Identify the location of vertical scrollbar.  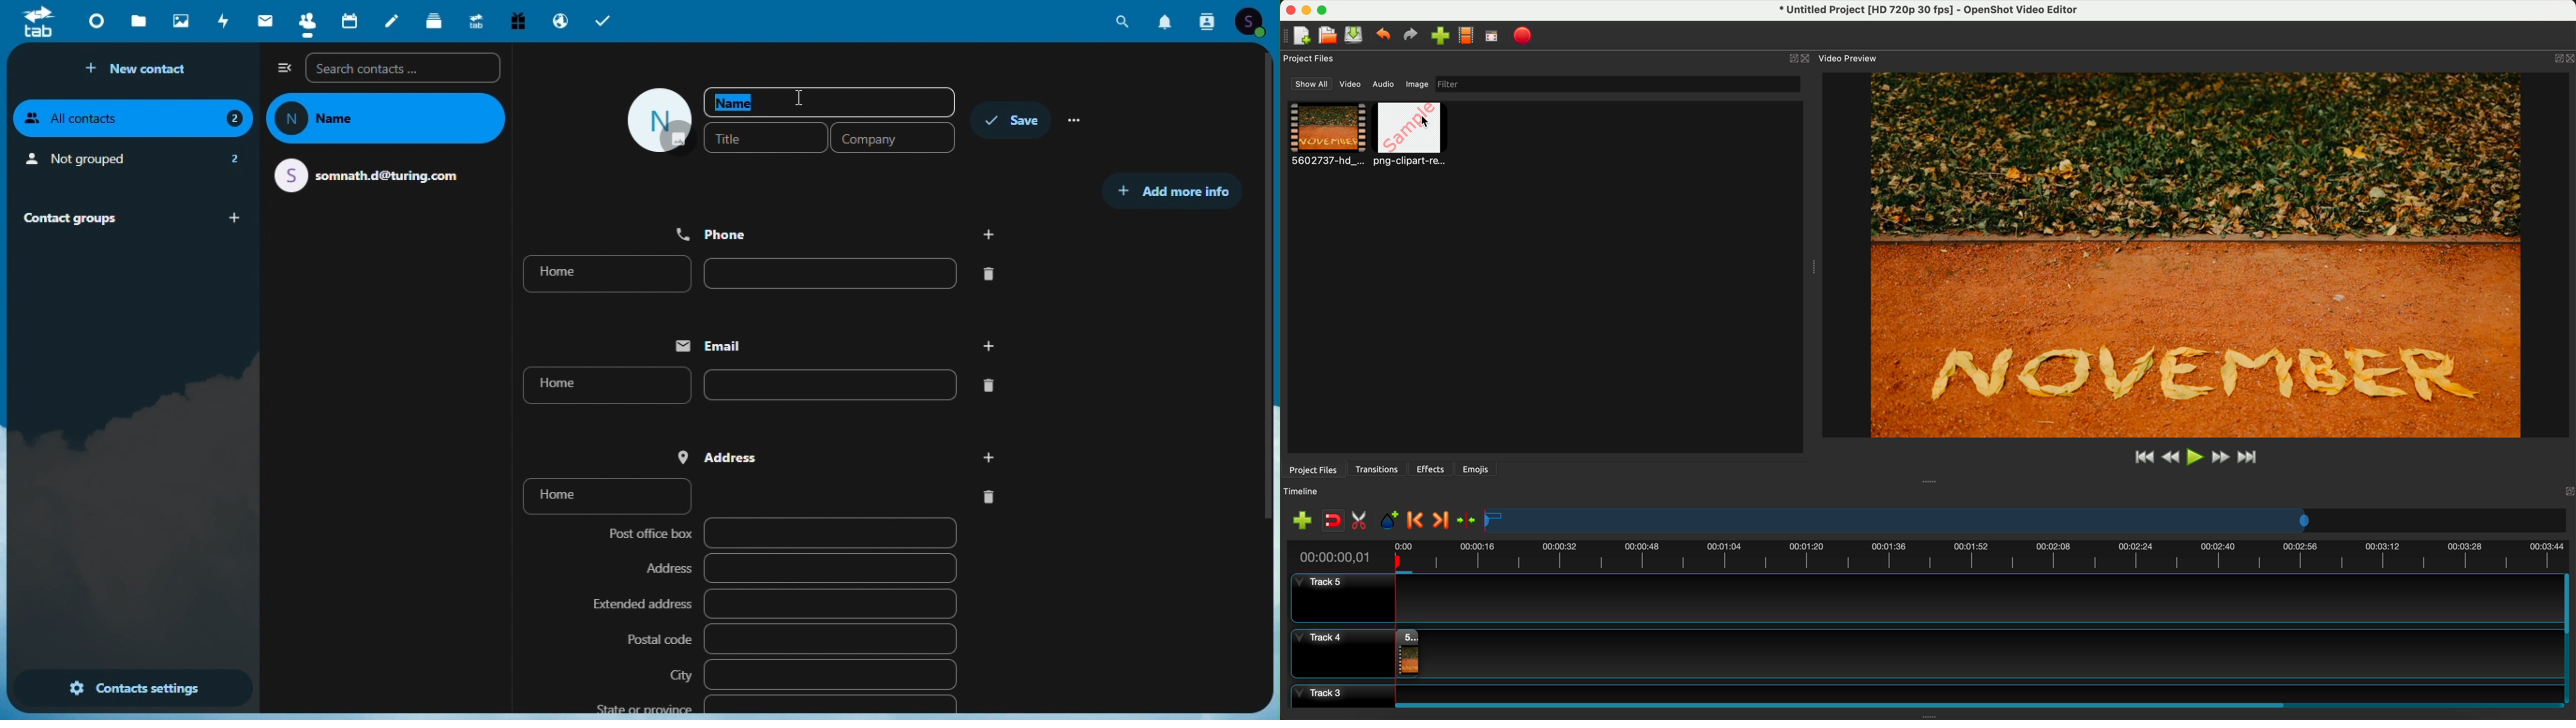
(1272, 297).